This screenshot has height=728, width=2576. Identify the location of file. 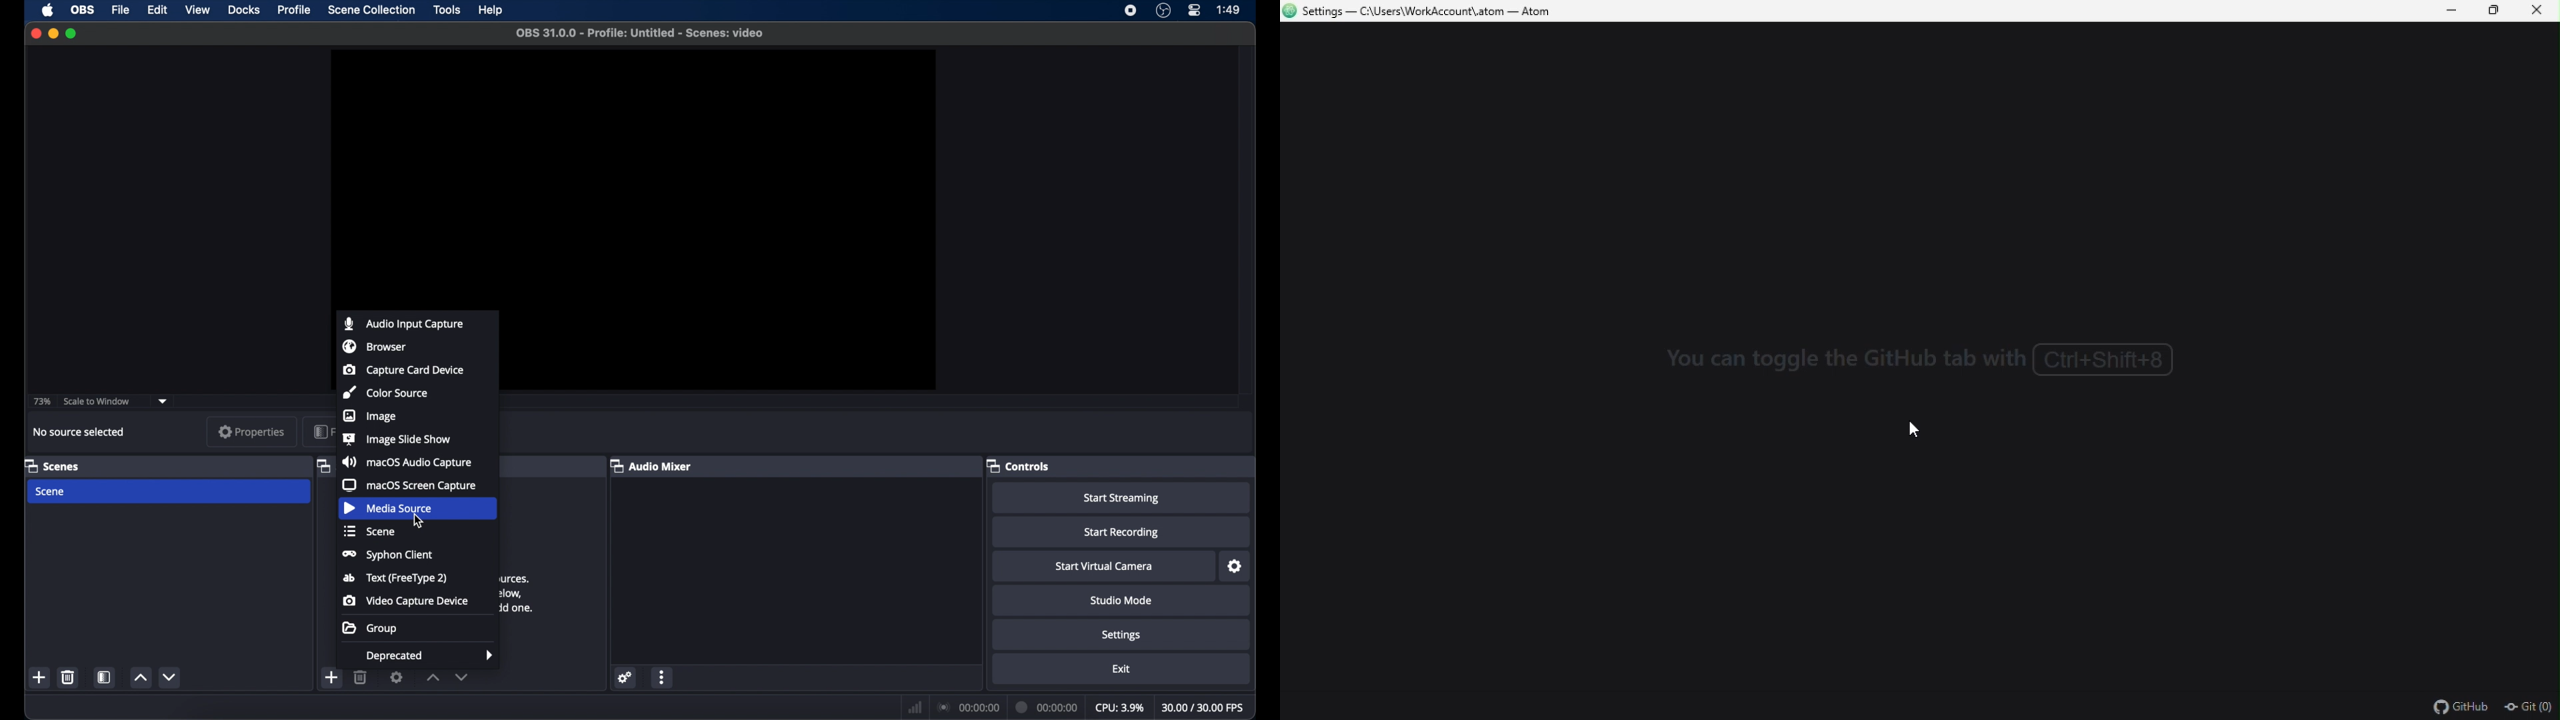
(121, 10).